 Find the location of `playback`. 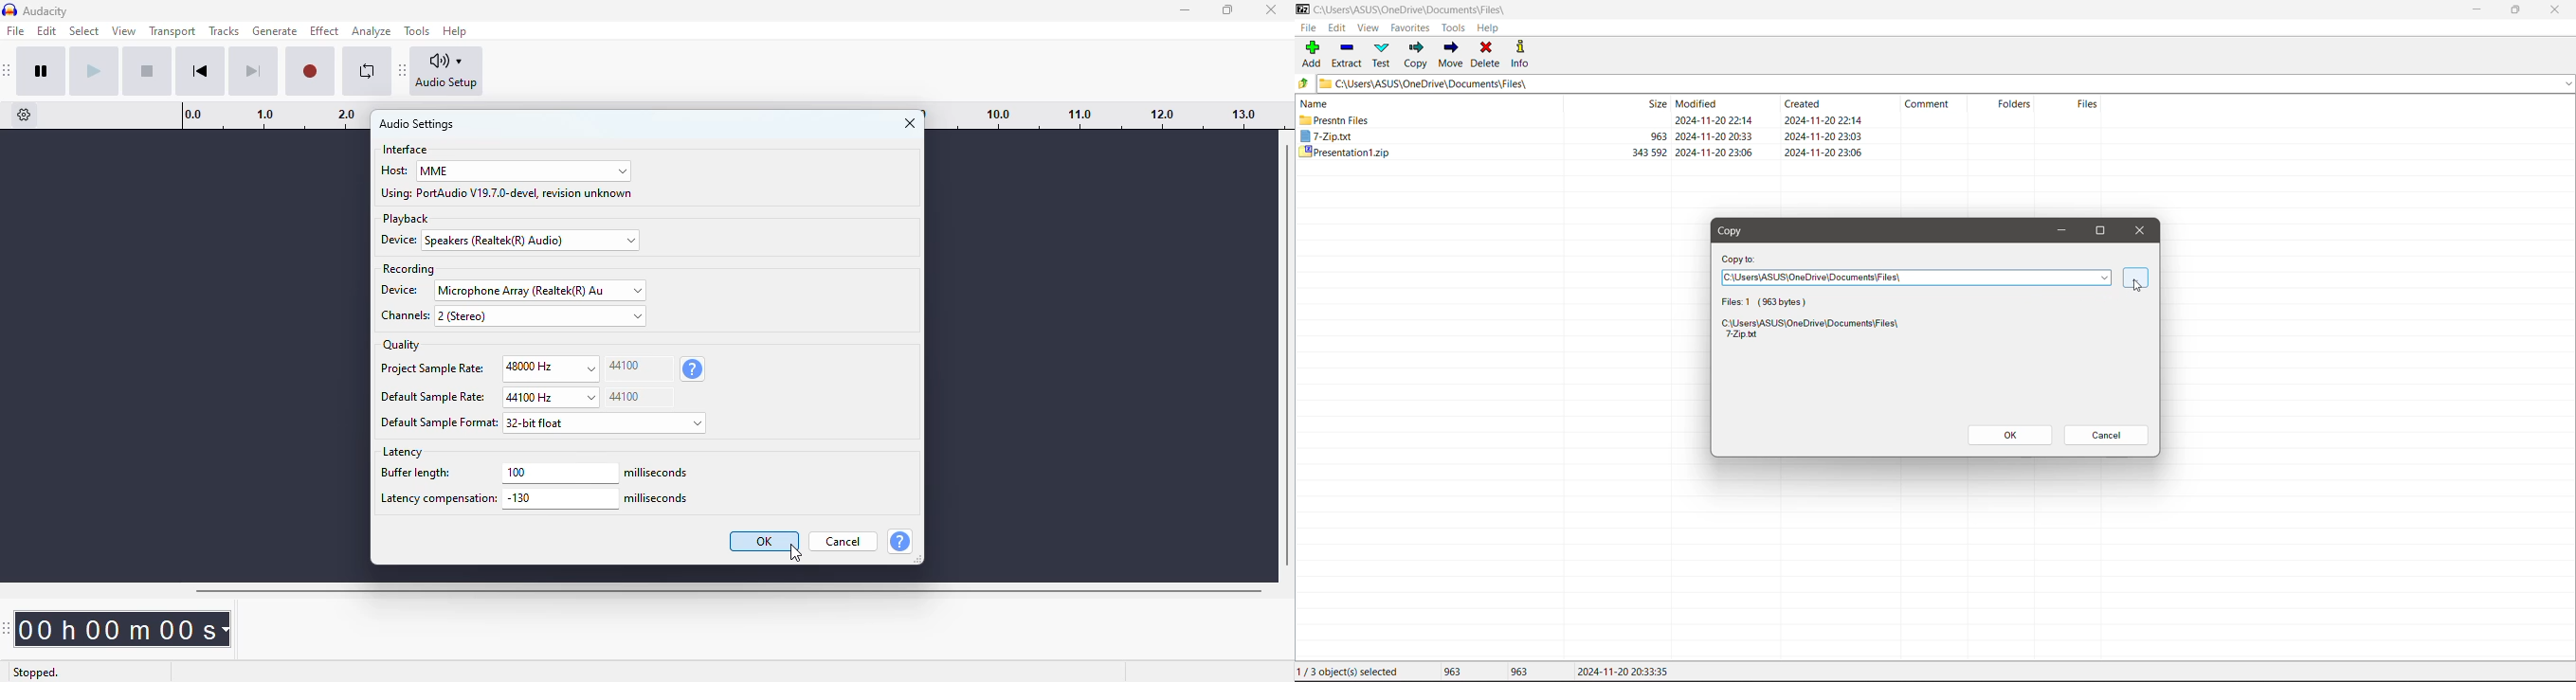

playback is located at coordinates (406, 219).